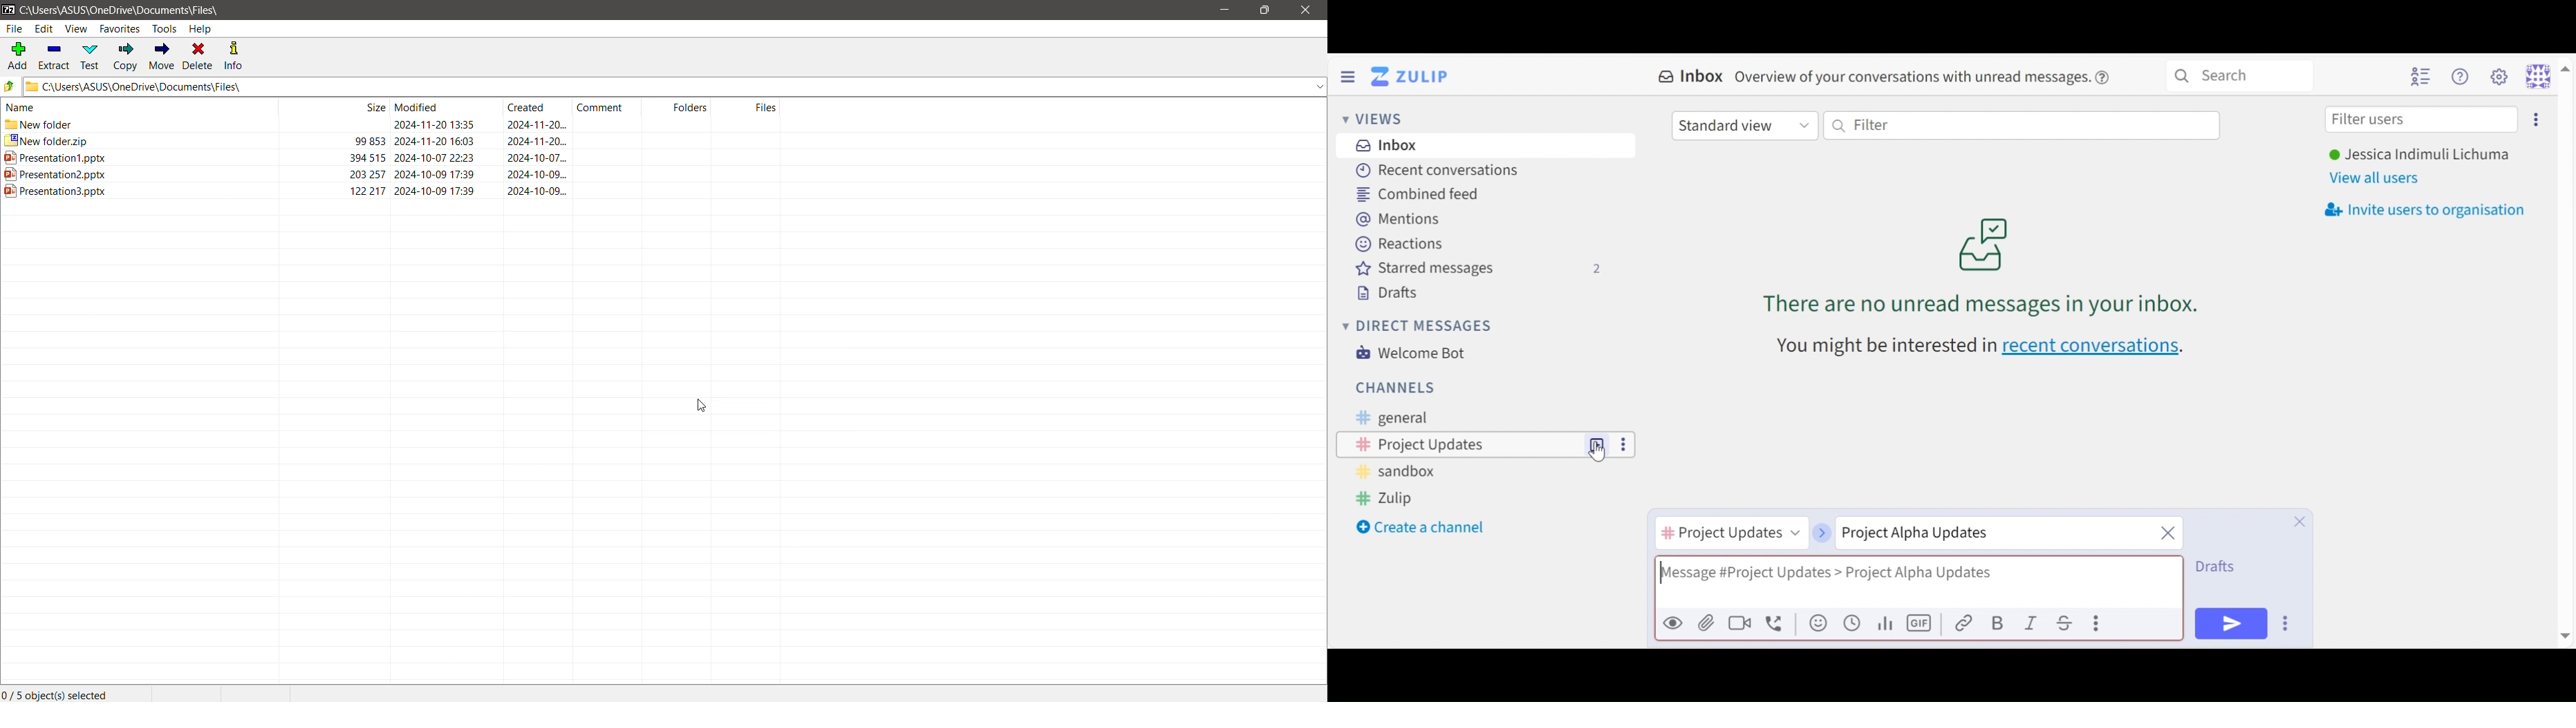  What do you see at coordinates (2021, 125) in the screenshot?
I see `Filter` at bounding box center [2021, 125].